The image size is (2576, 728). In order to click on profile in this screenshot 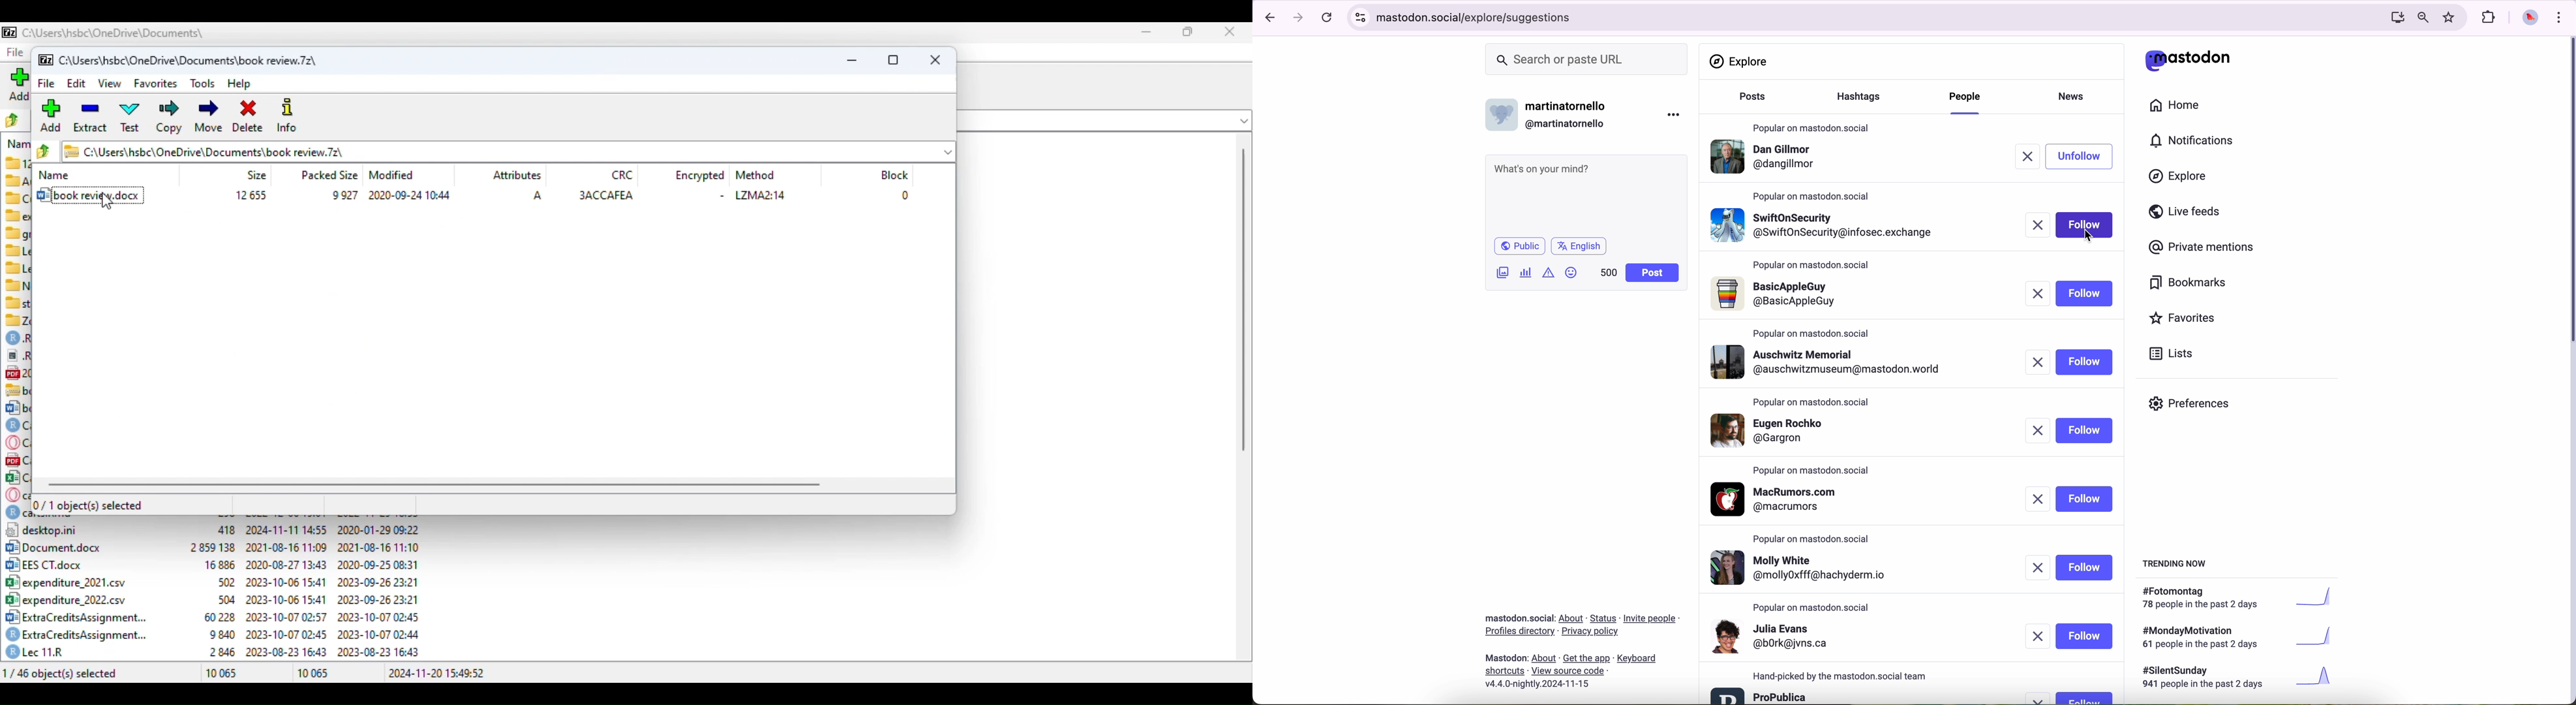, I will do `click(1778, 295)`.